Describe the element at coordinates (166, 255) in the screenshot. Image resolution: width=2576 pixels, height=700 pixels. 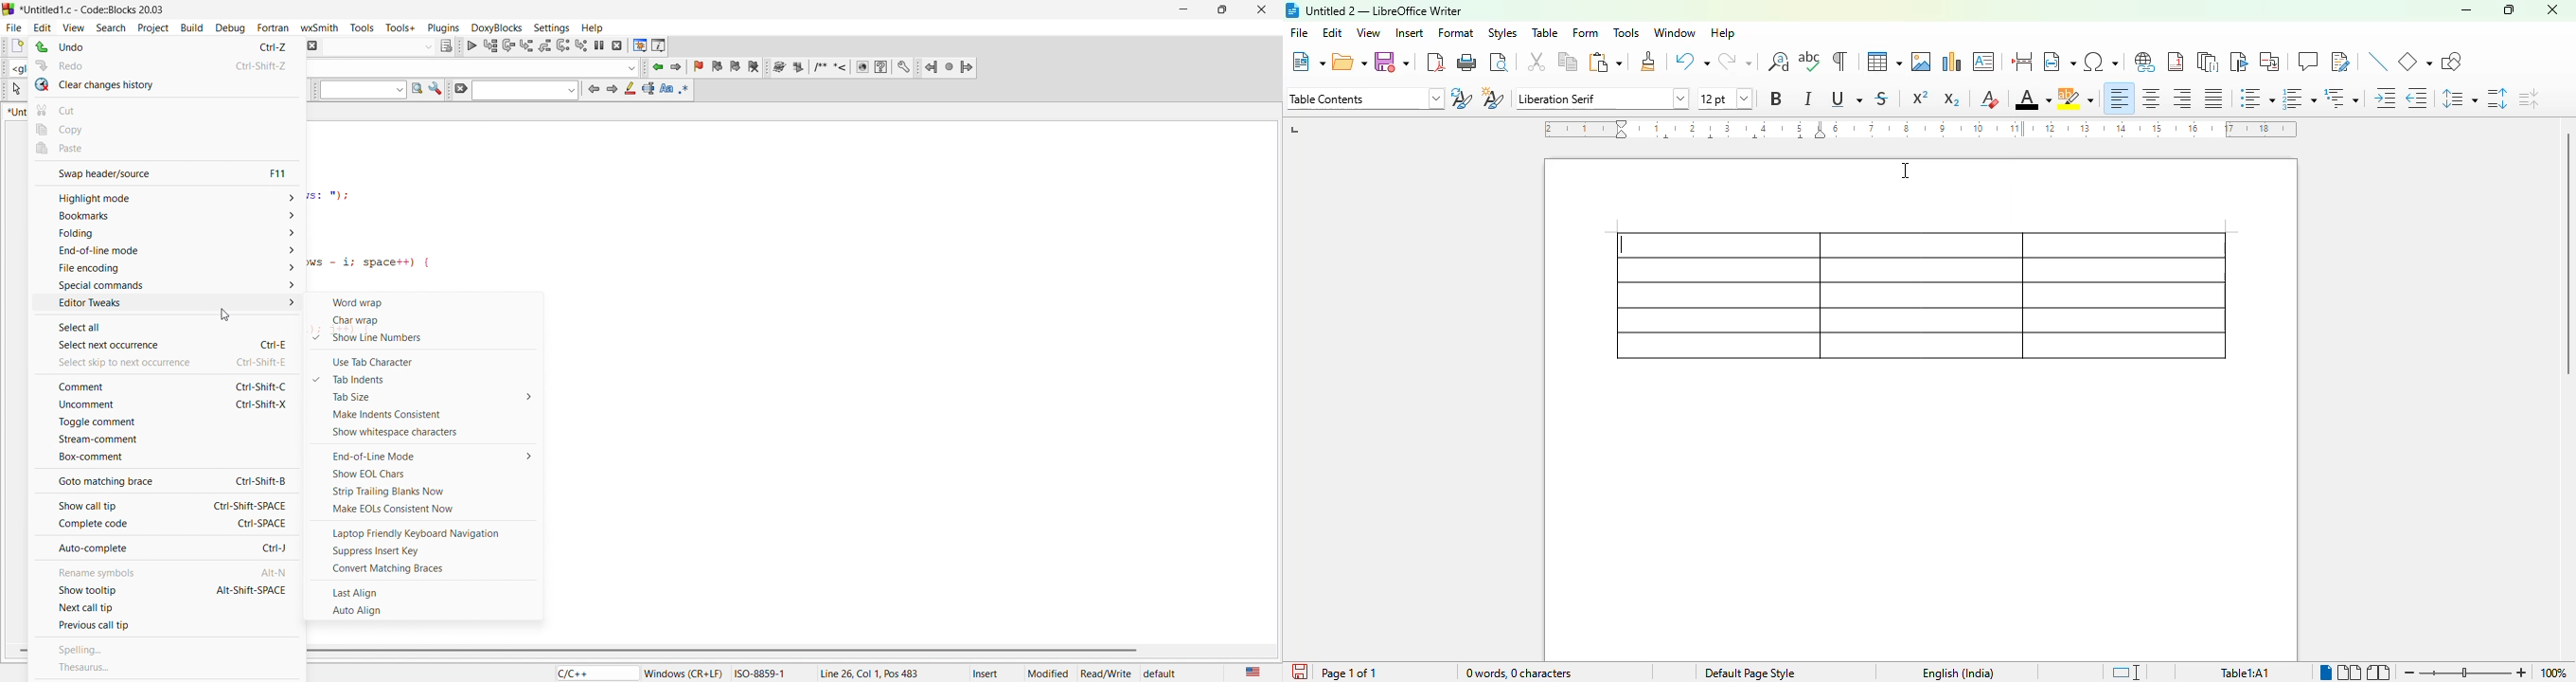
I see `end of line mode` at that location.